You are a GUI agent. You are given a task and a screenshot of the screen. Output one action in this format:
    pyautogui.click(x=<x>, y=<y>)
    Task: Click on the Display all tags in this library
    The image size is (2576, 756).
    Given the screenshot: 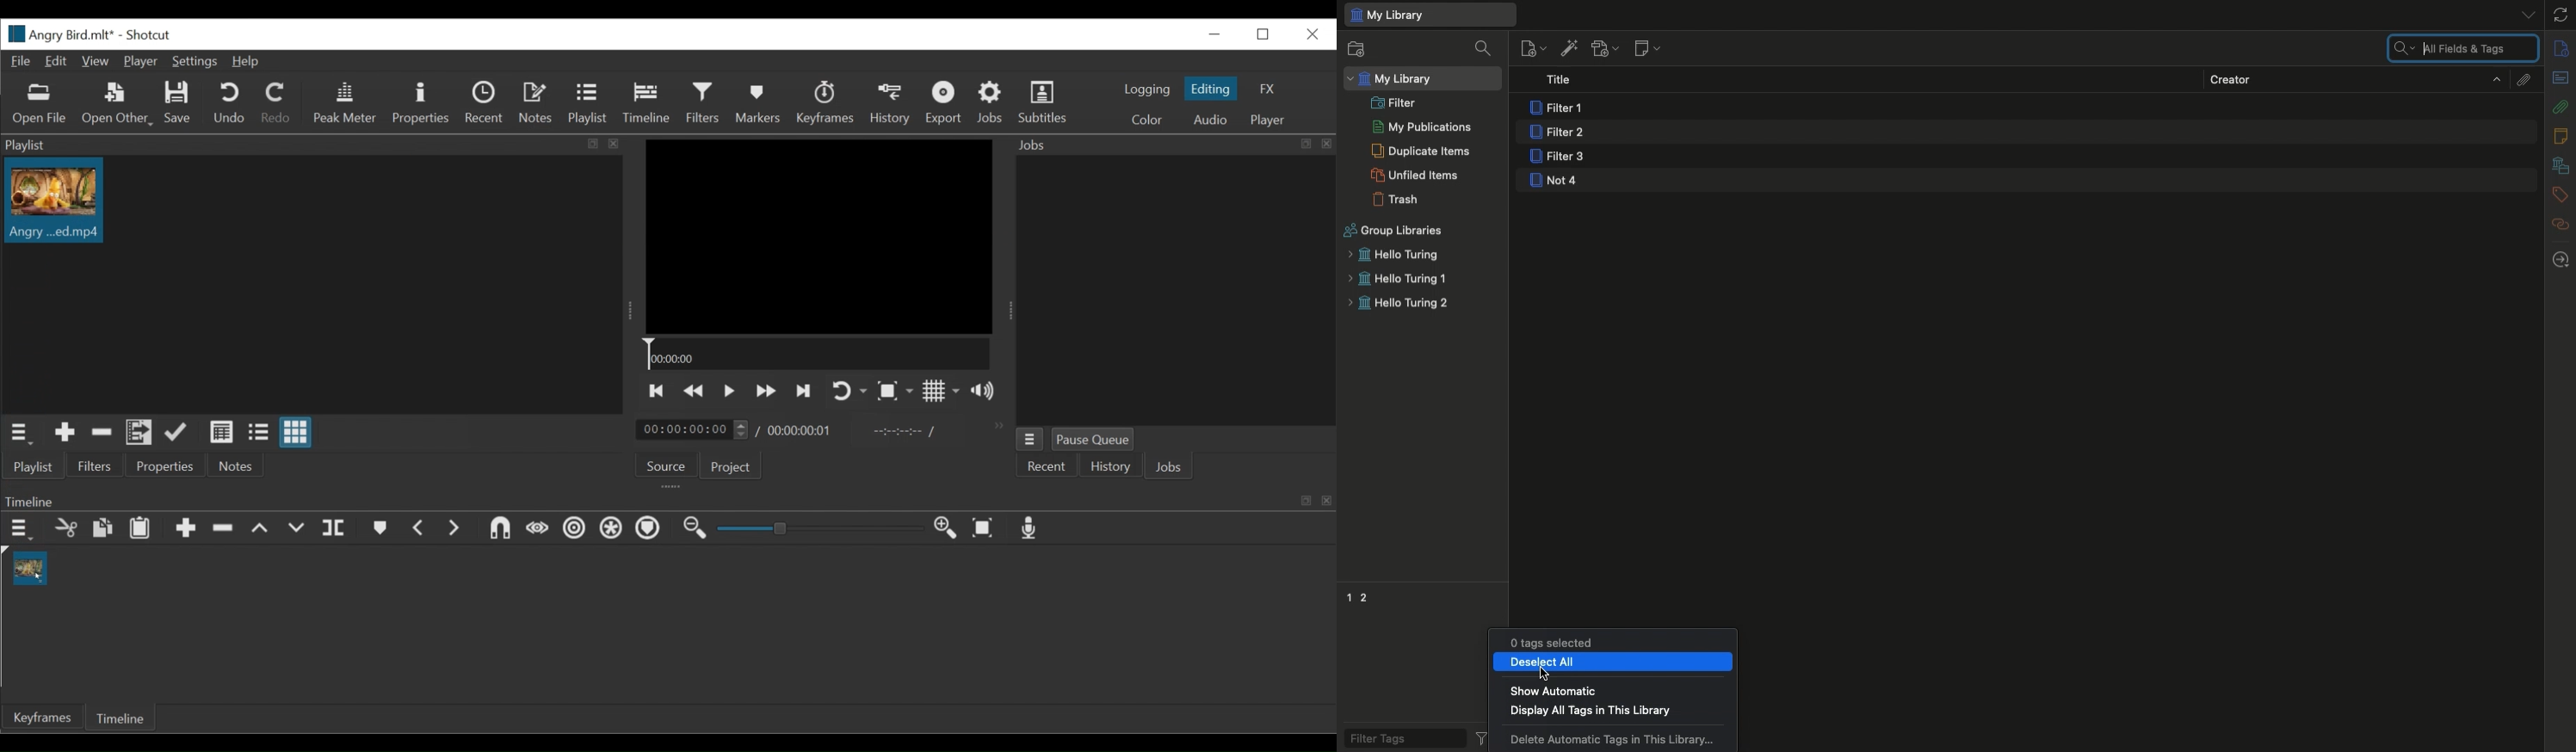 What is the action you would take?
    pyautogui.click(x=1589, y=712)
    